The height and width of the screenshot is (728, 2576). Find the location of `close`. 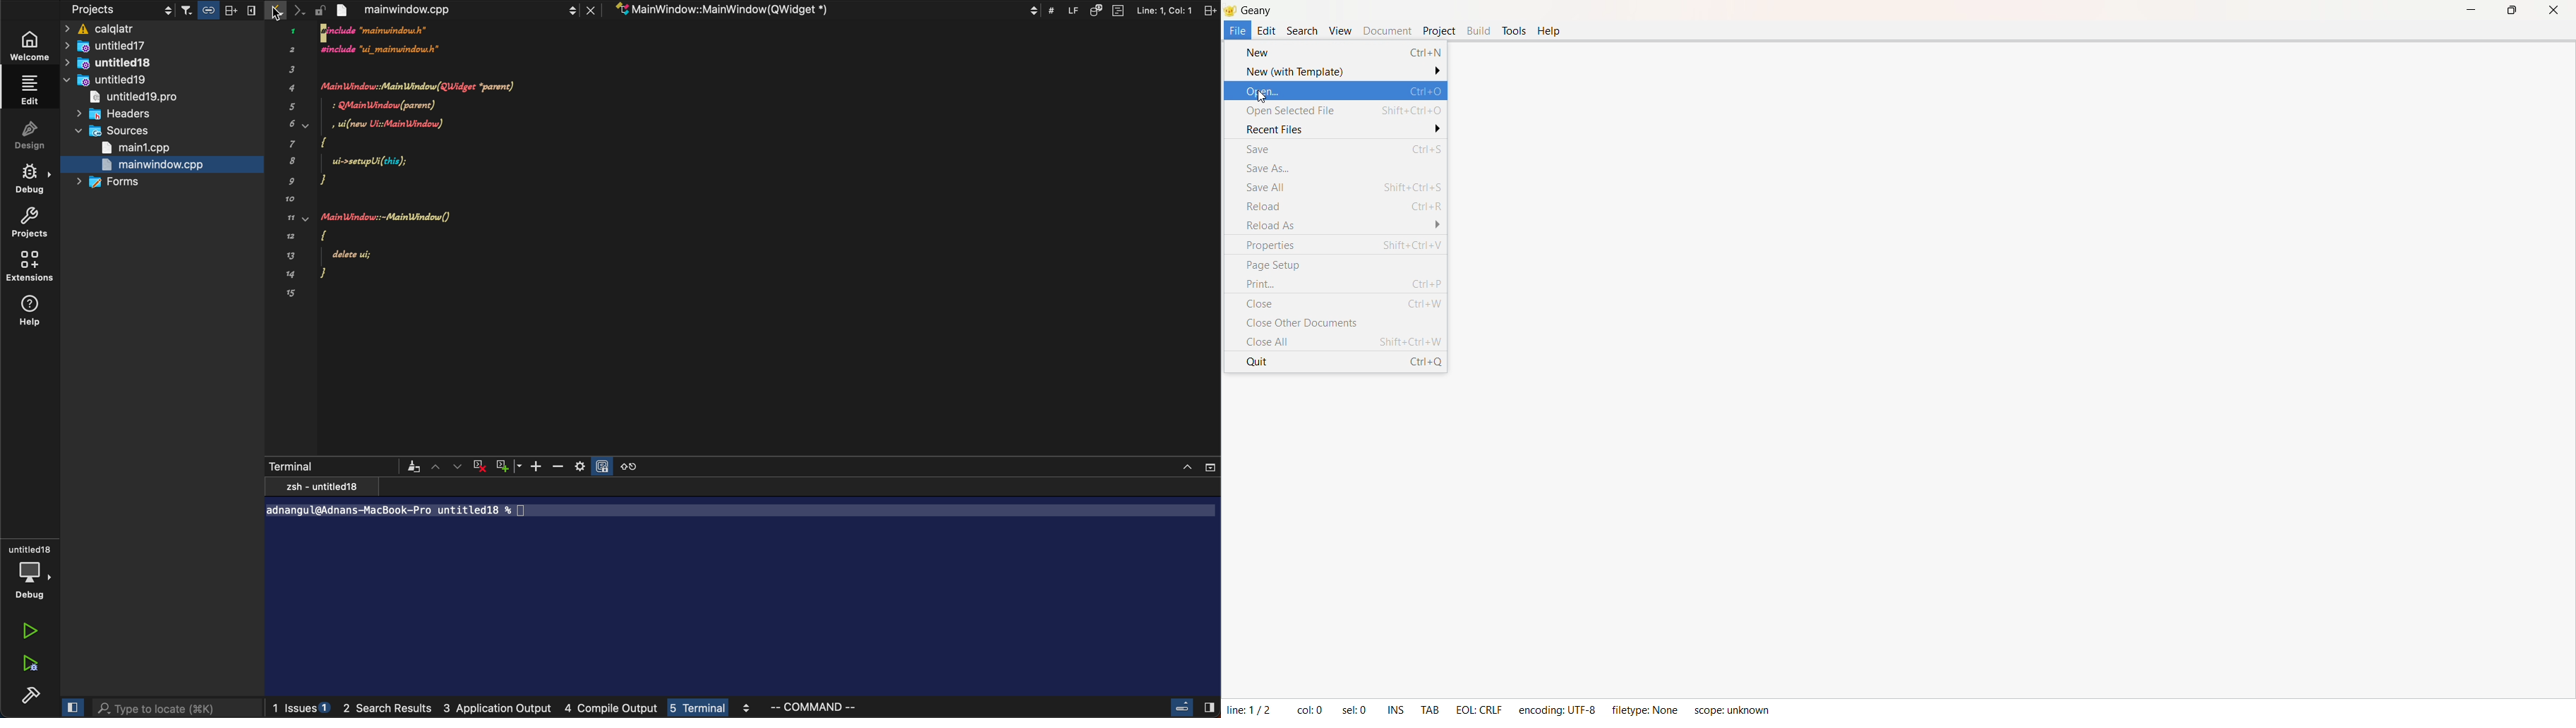

close is located at coordinates (1195, 465).